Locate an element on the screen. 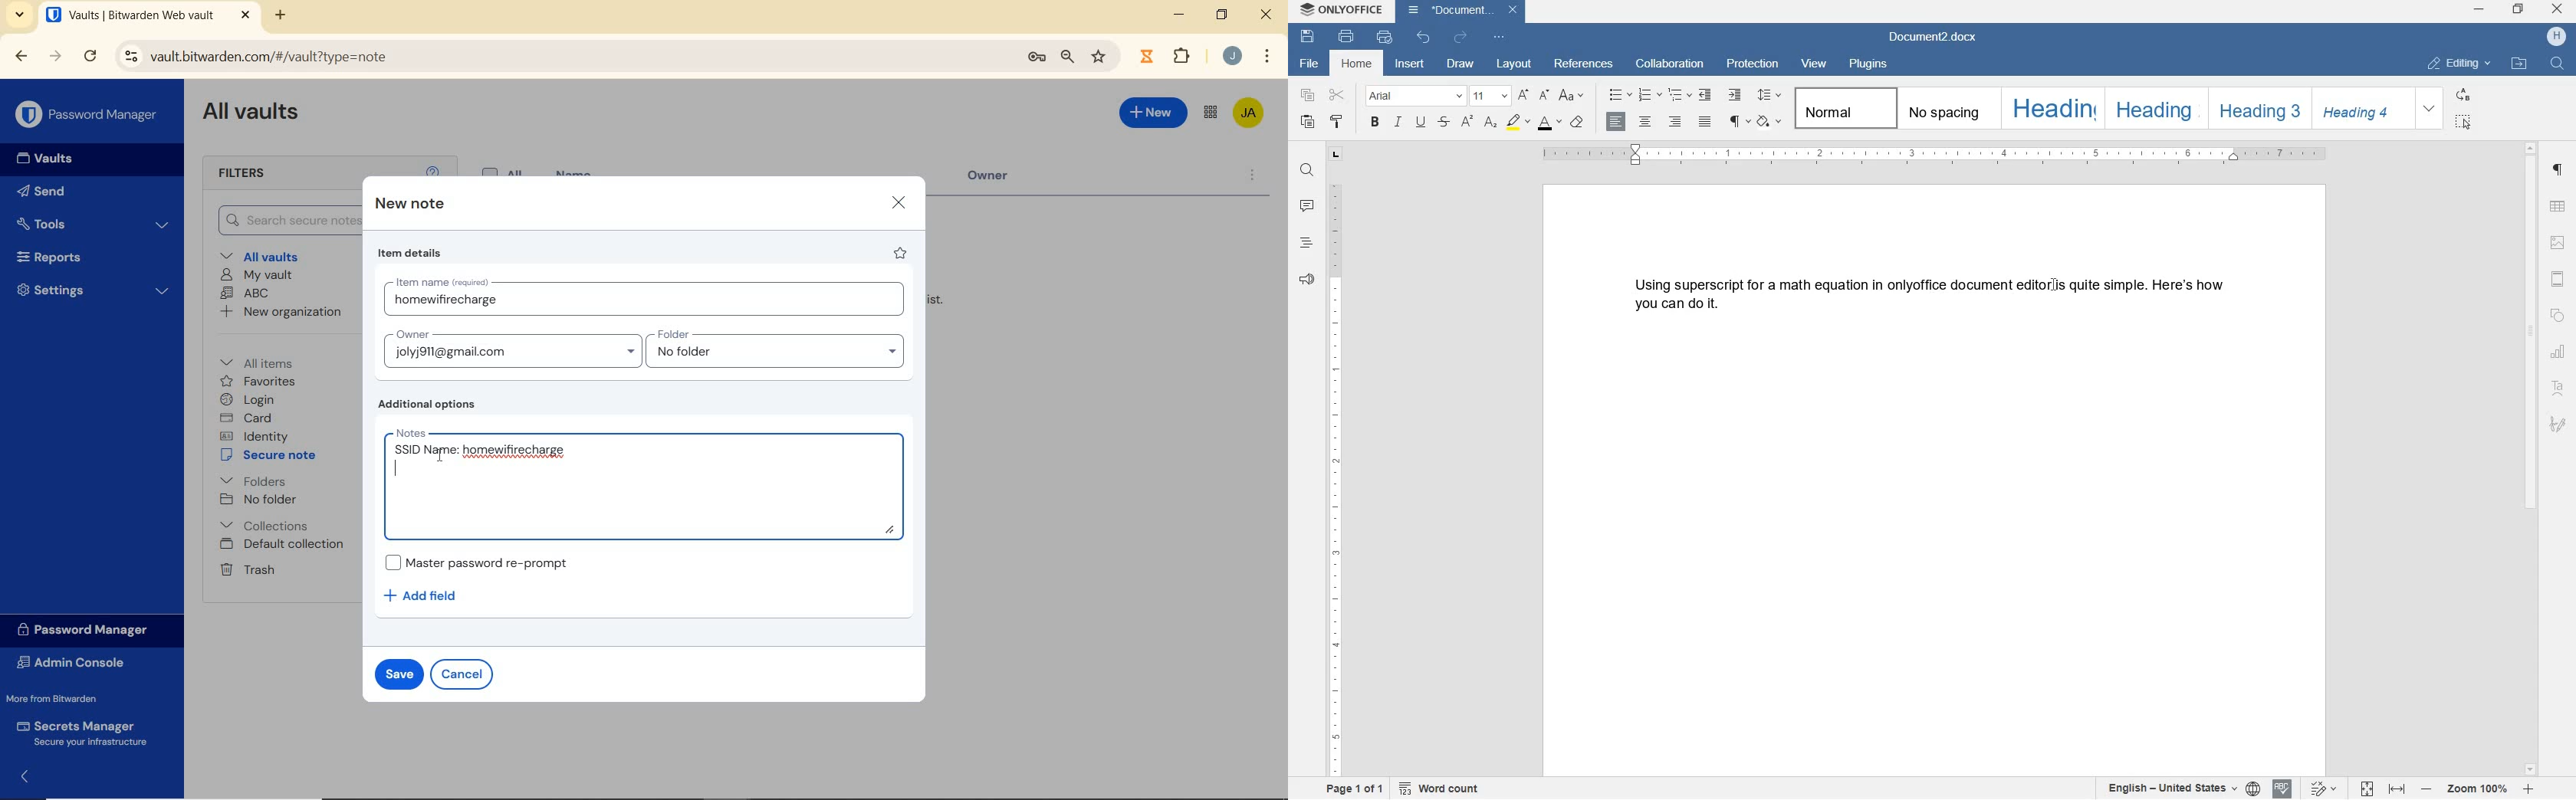 The width and height of the screenshot is (2576, 812). Send is located at coordinates (46, 190).